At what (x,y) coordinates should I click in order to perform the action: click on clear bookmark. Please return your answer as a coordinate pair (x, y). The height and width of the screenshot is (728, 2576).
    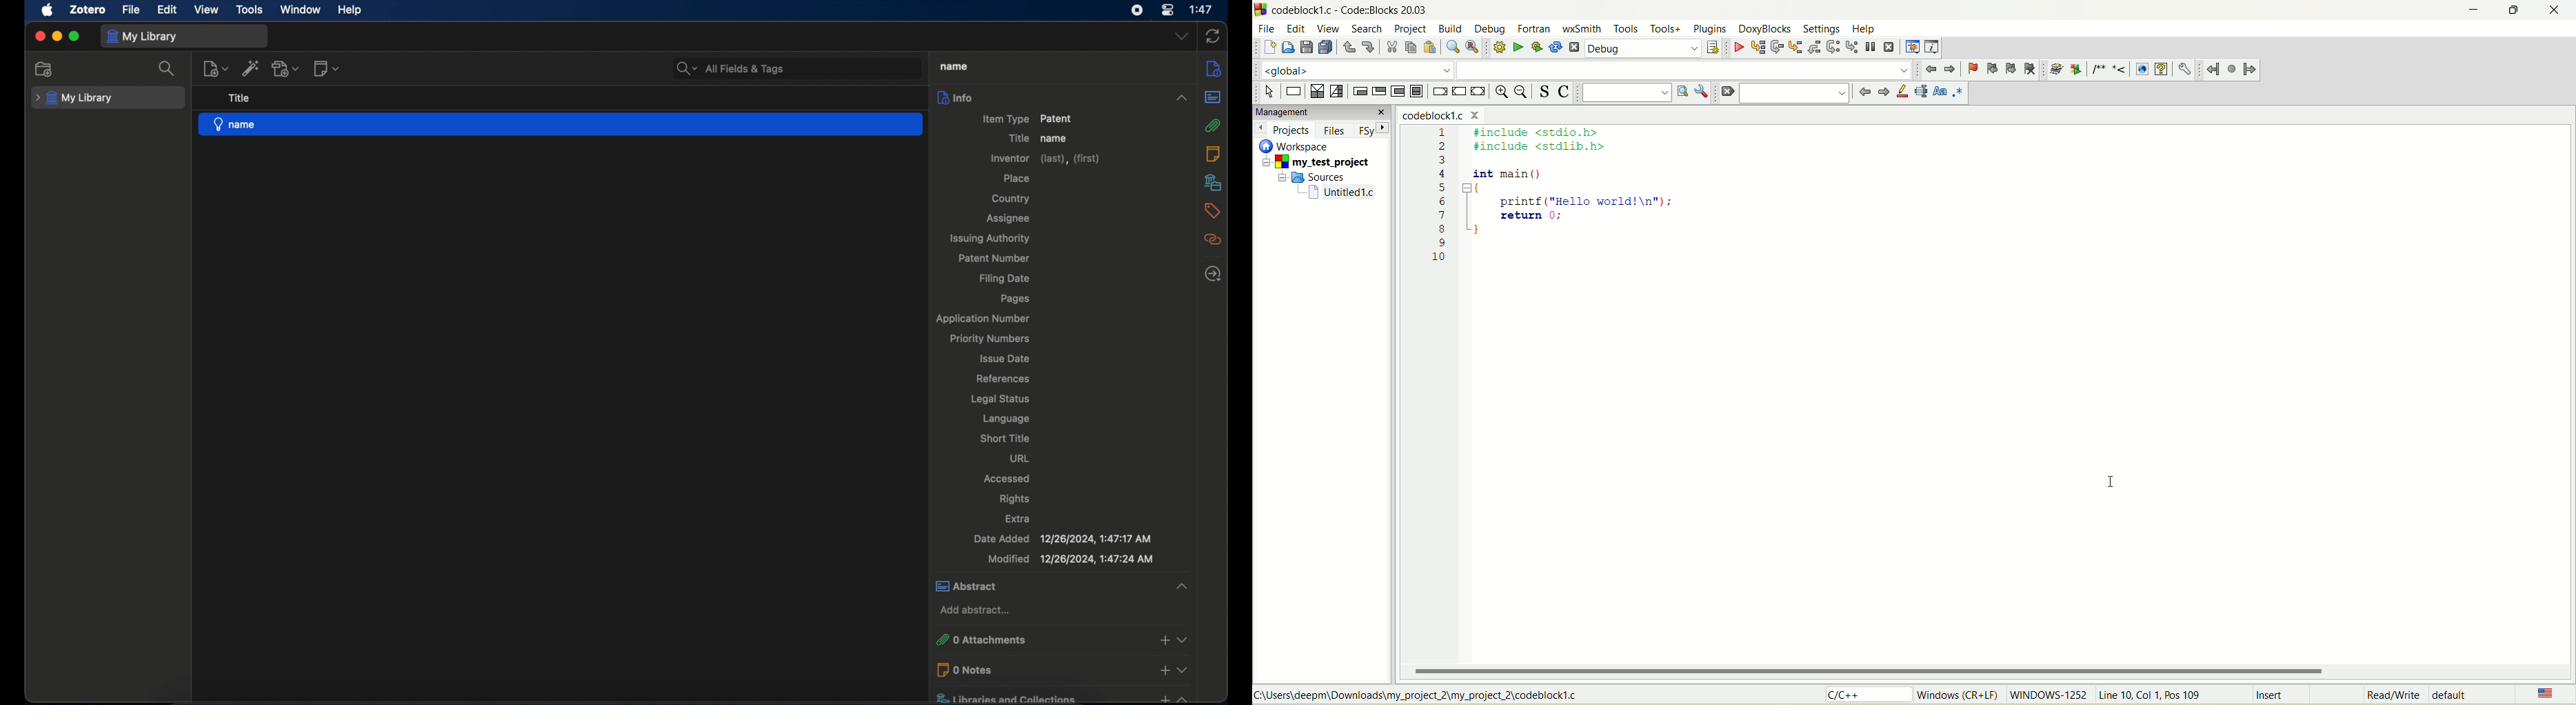
    Looking at the image, I should click on (2031, 68).